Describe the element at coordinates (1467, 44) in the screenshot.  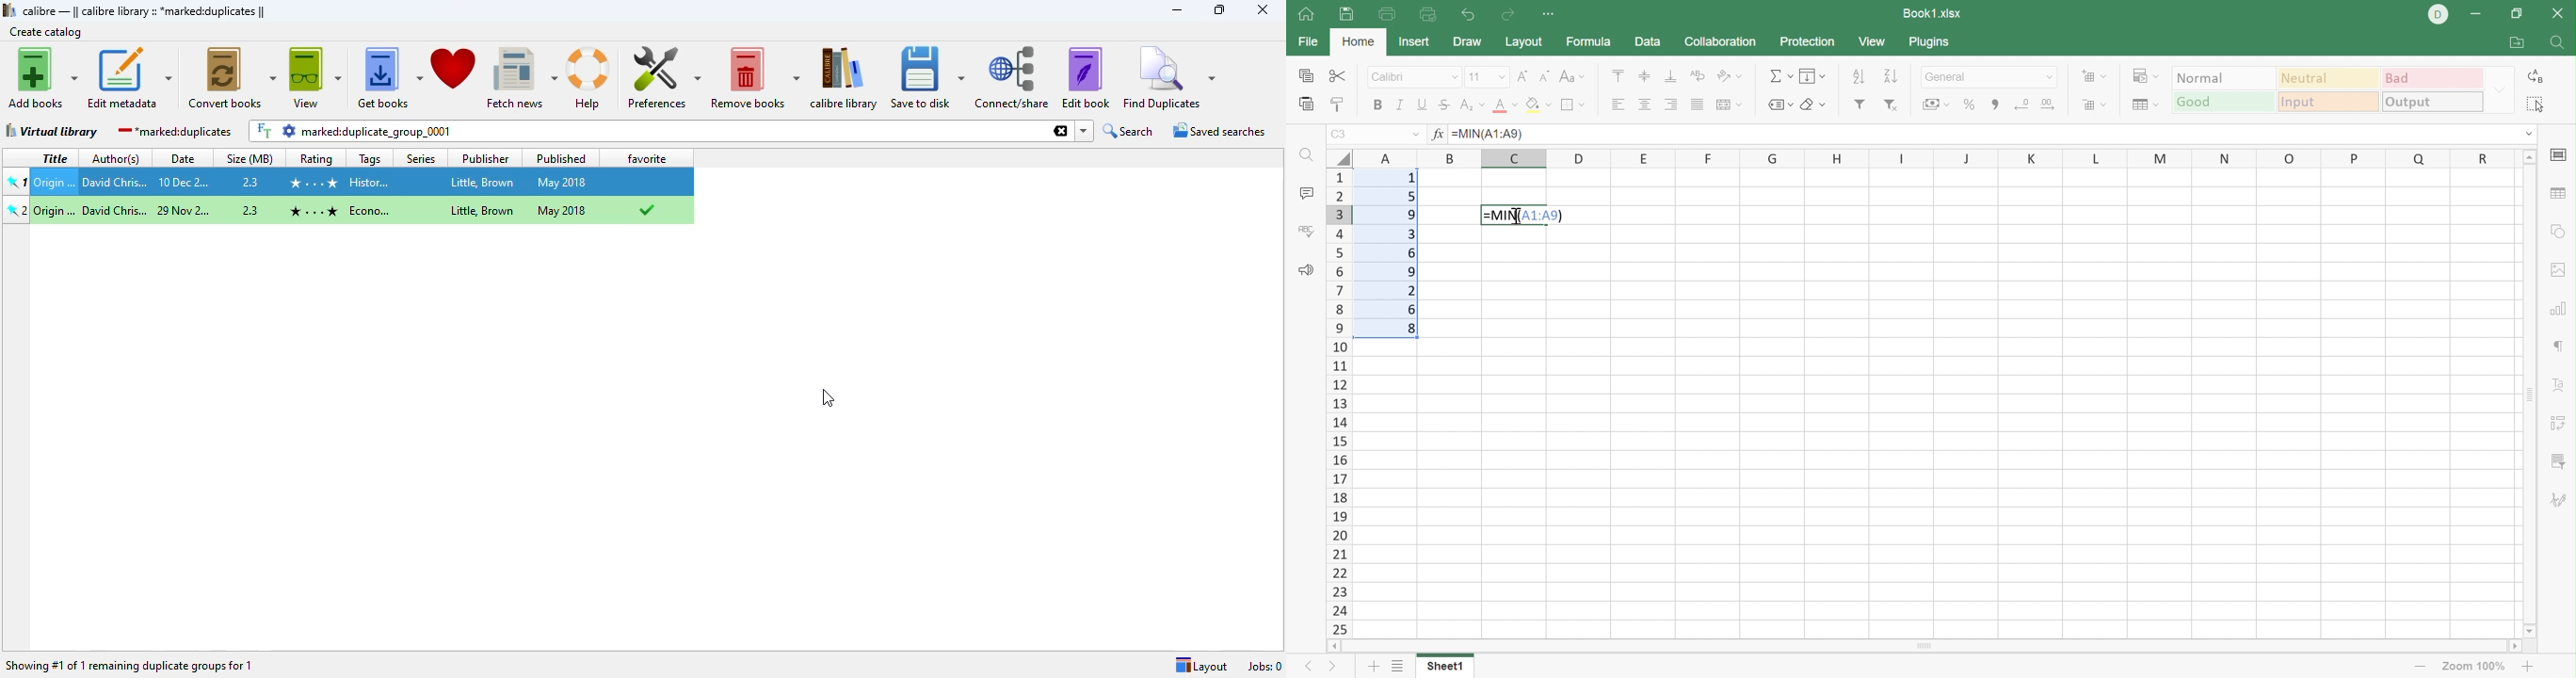
I see `Draw` at that location.